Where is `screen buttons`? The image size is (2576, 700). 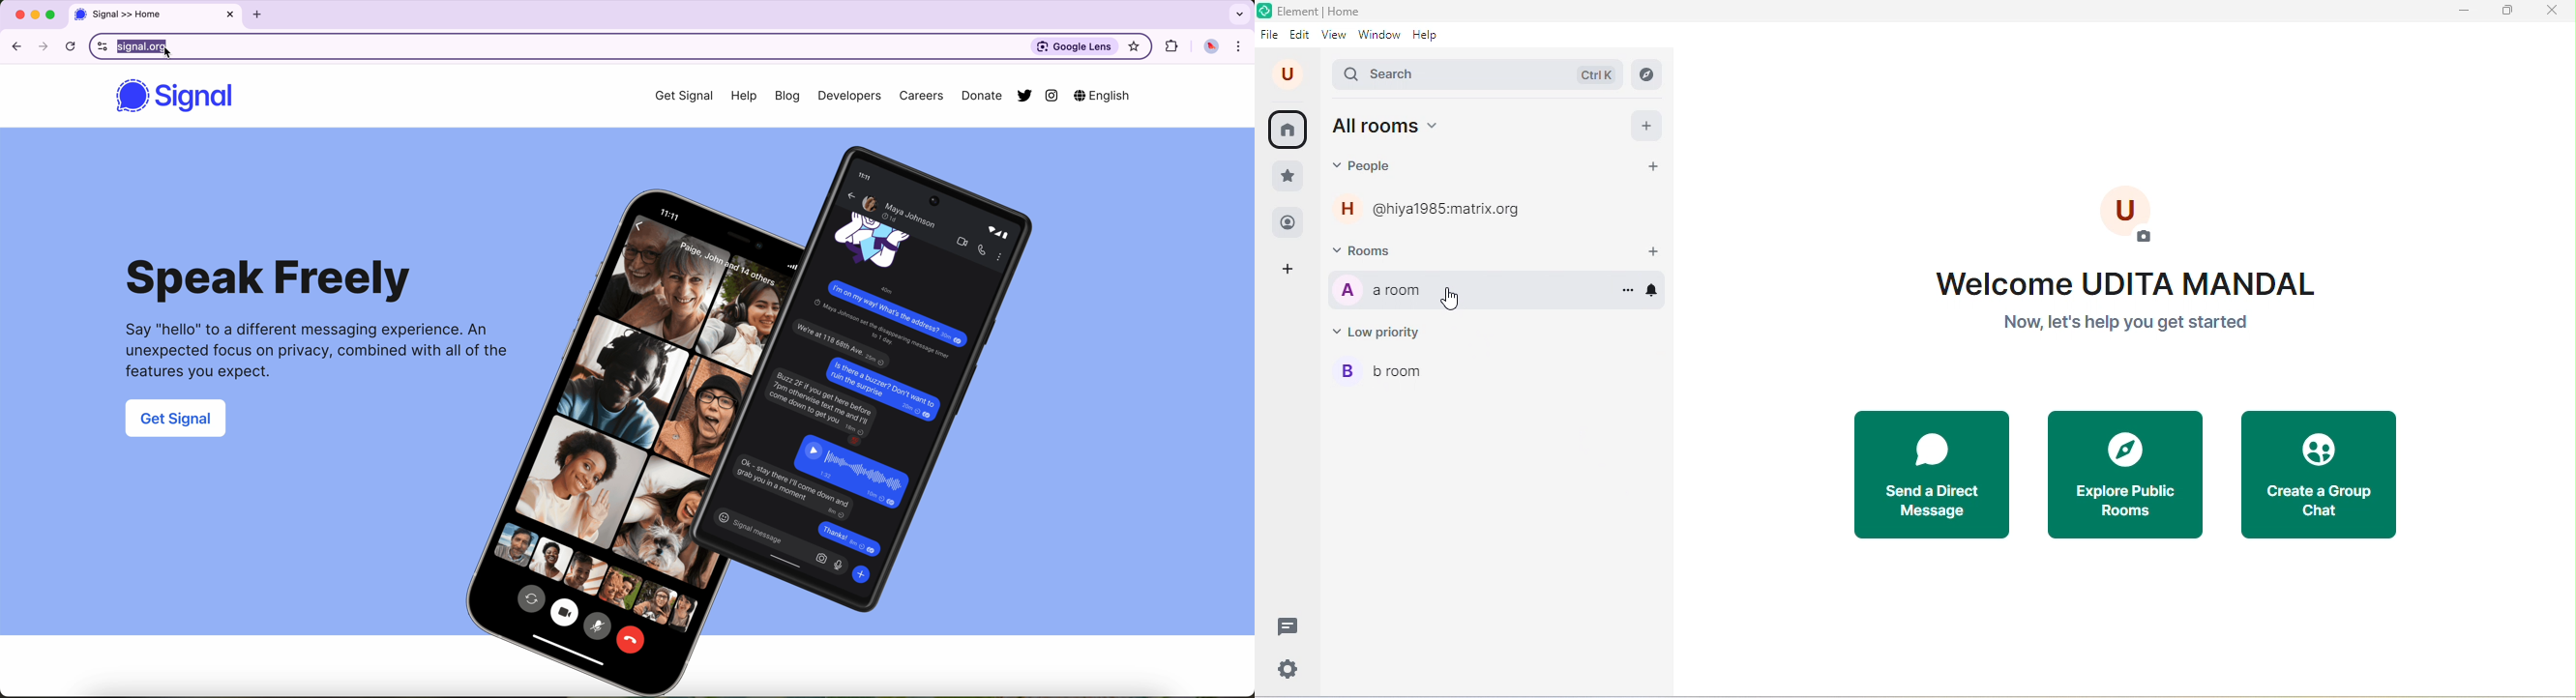 screen buttons is located at coordinates (33, 15).